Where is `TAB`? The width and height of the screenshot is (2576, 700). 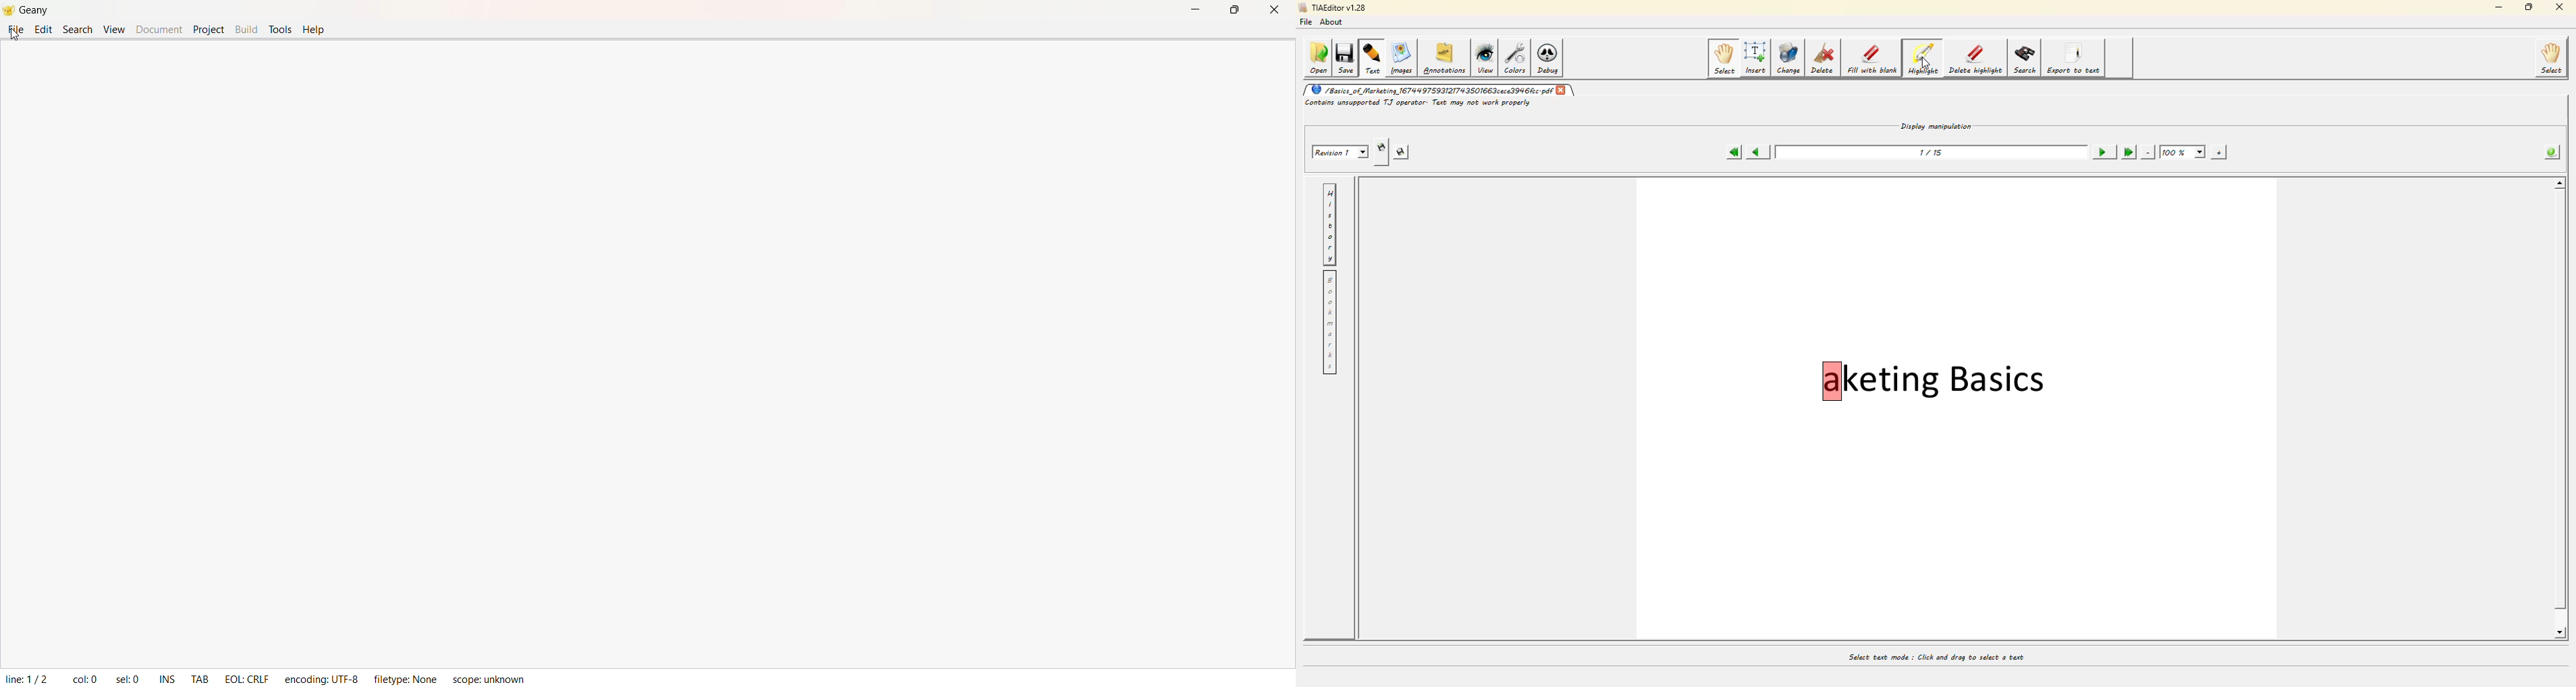
TAB is located at coordinates (201, 677).